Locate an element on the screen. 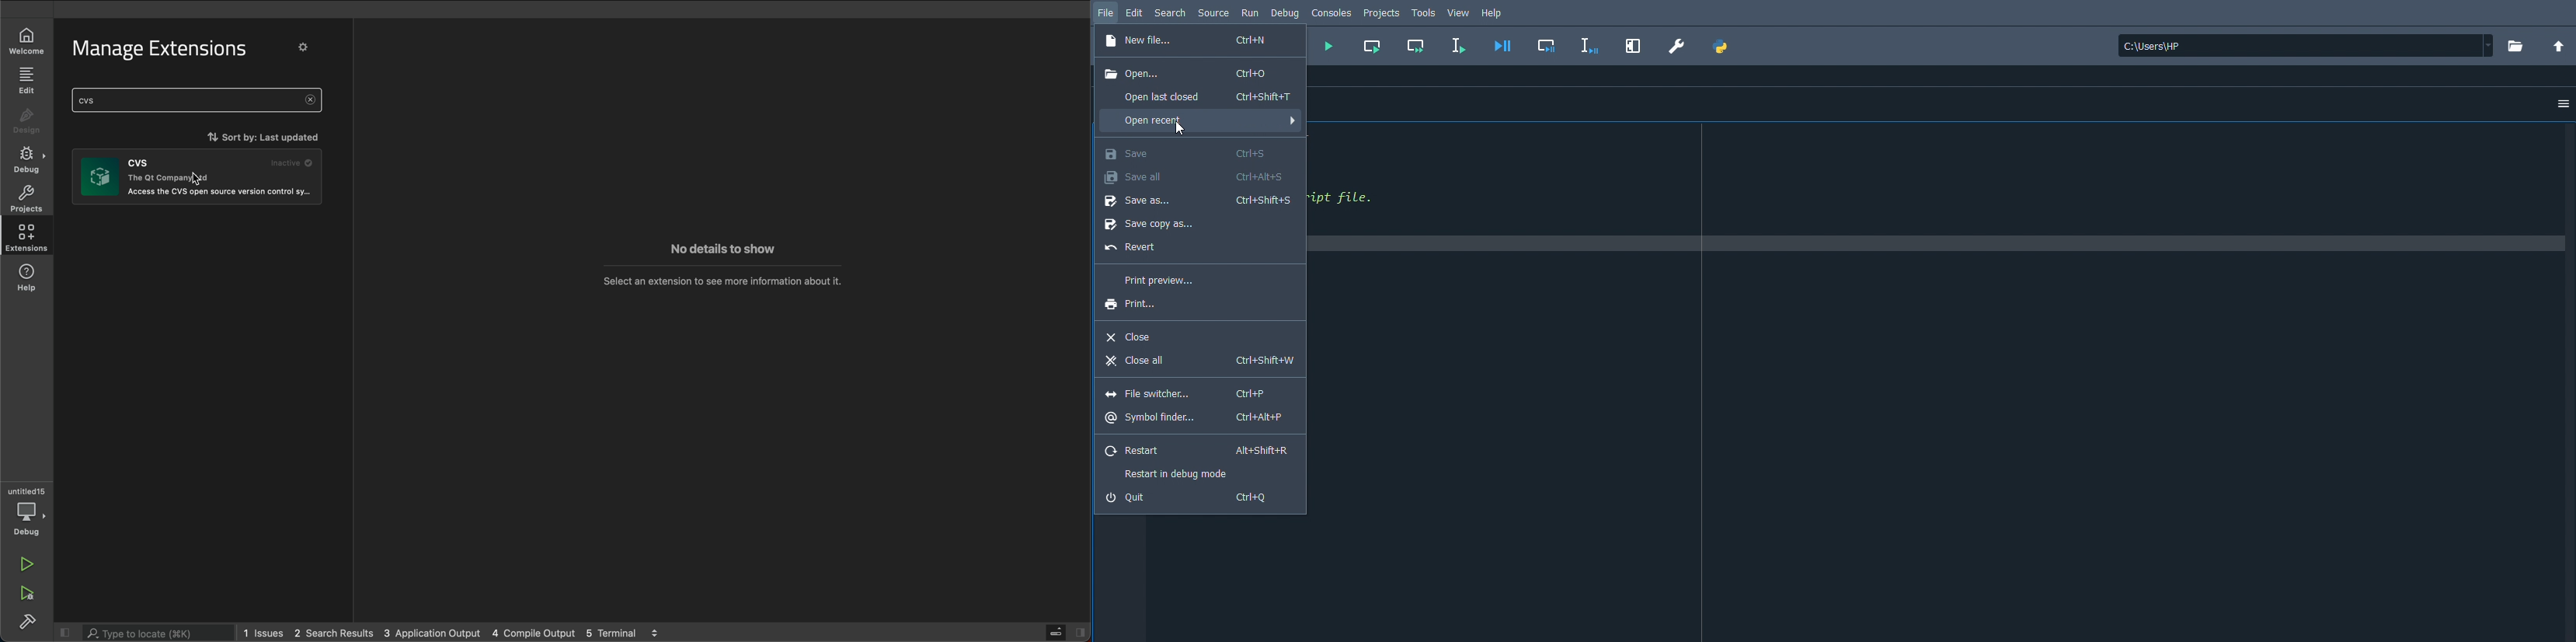  Tools is located at coordinates (1425, 12).